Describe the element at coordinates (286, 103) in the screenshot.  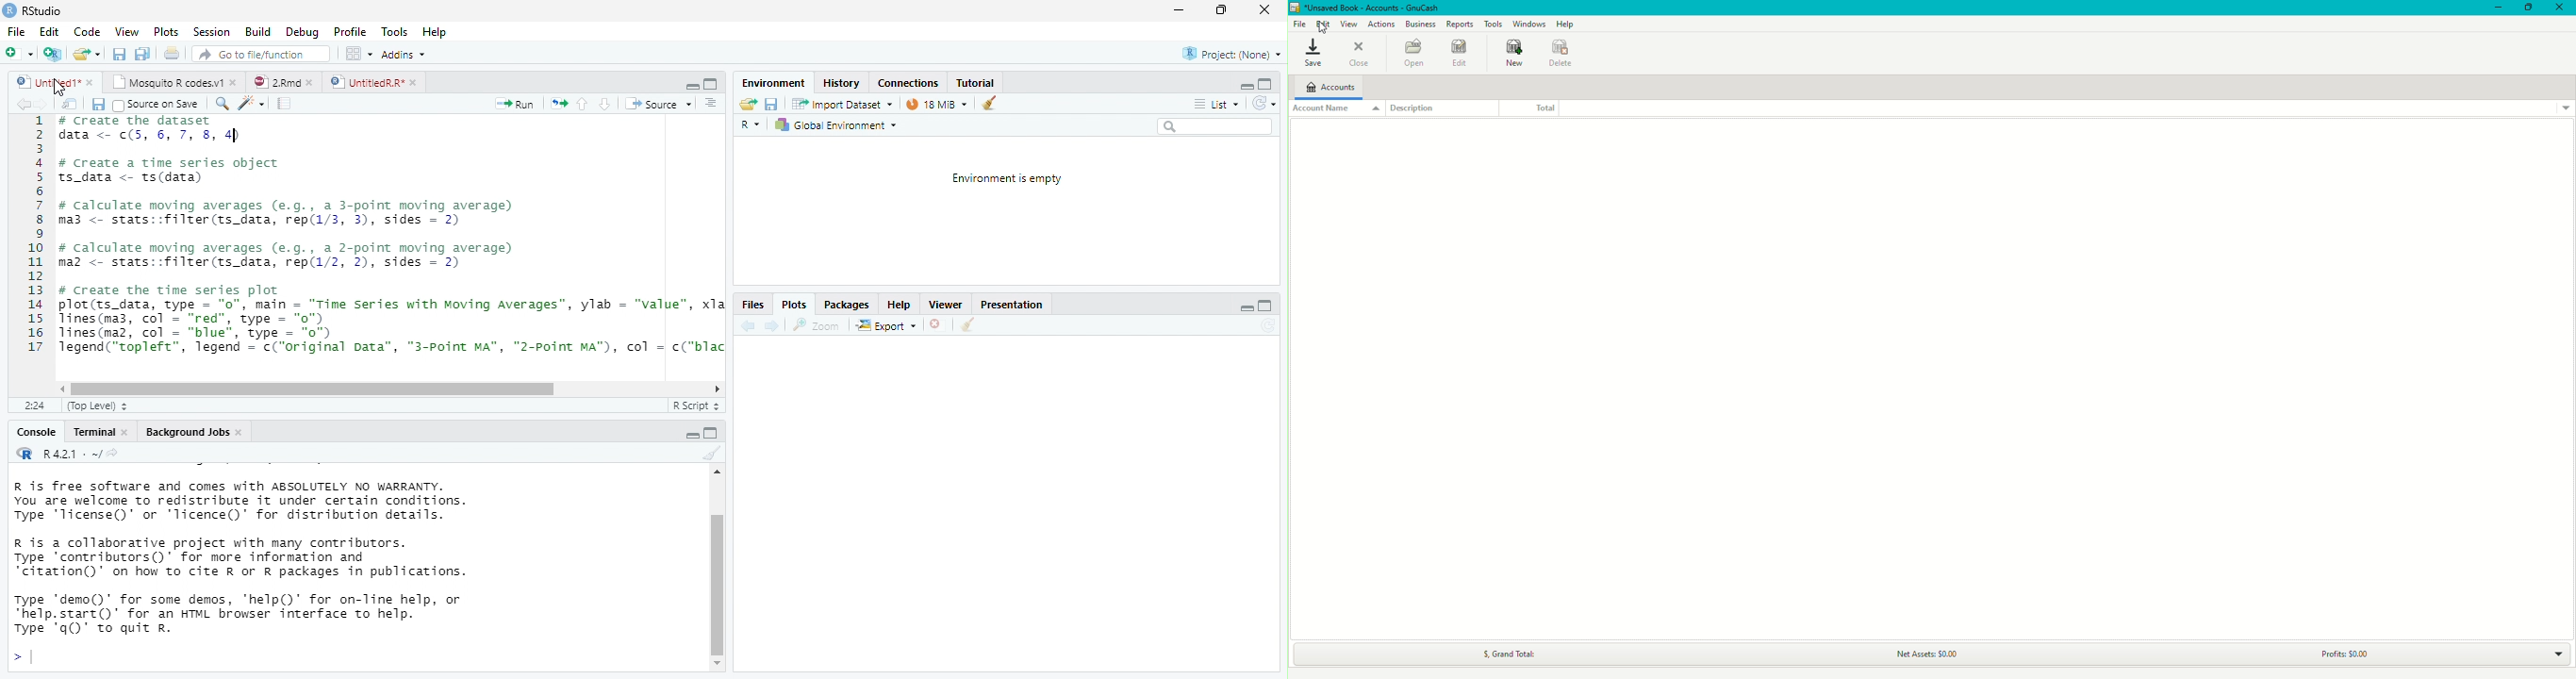
I see `compile report` at that location.